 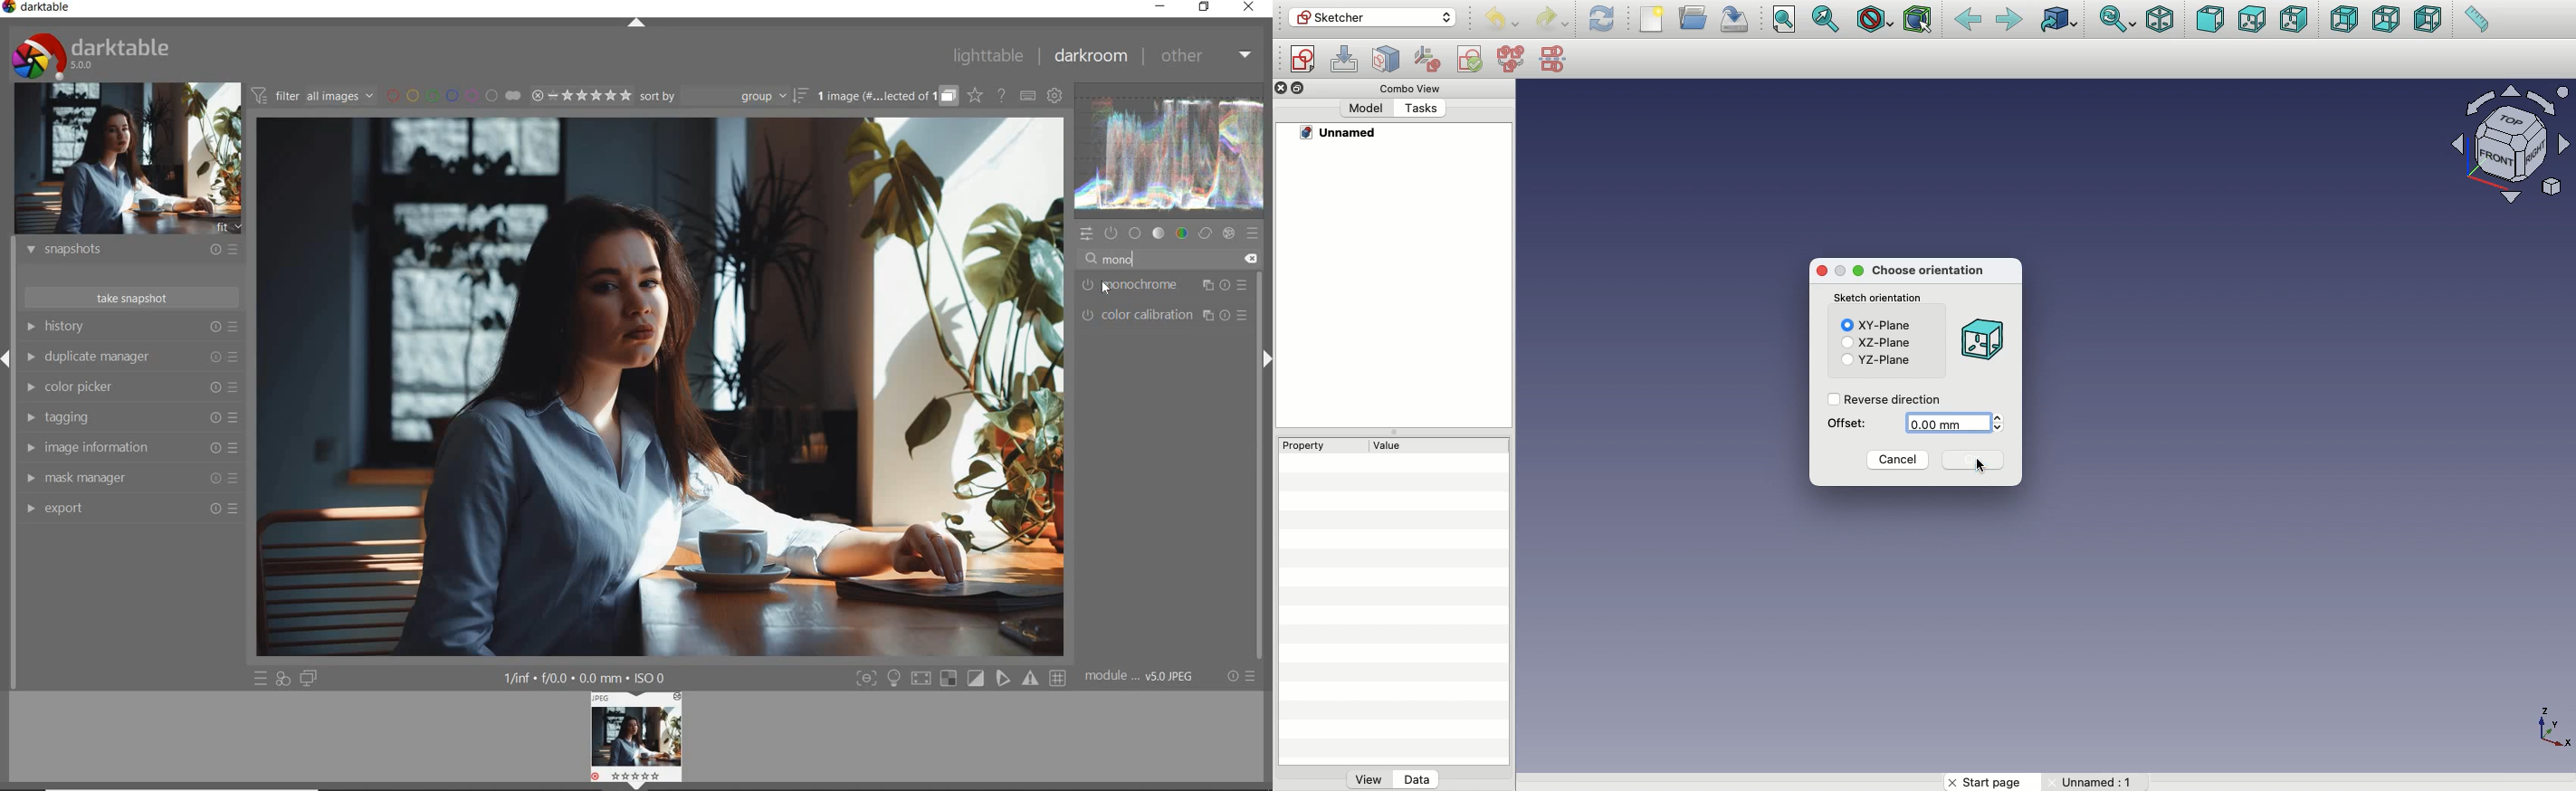 I want to click on YX plane, so click(x=1875, y=360).